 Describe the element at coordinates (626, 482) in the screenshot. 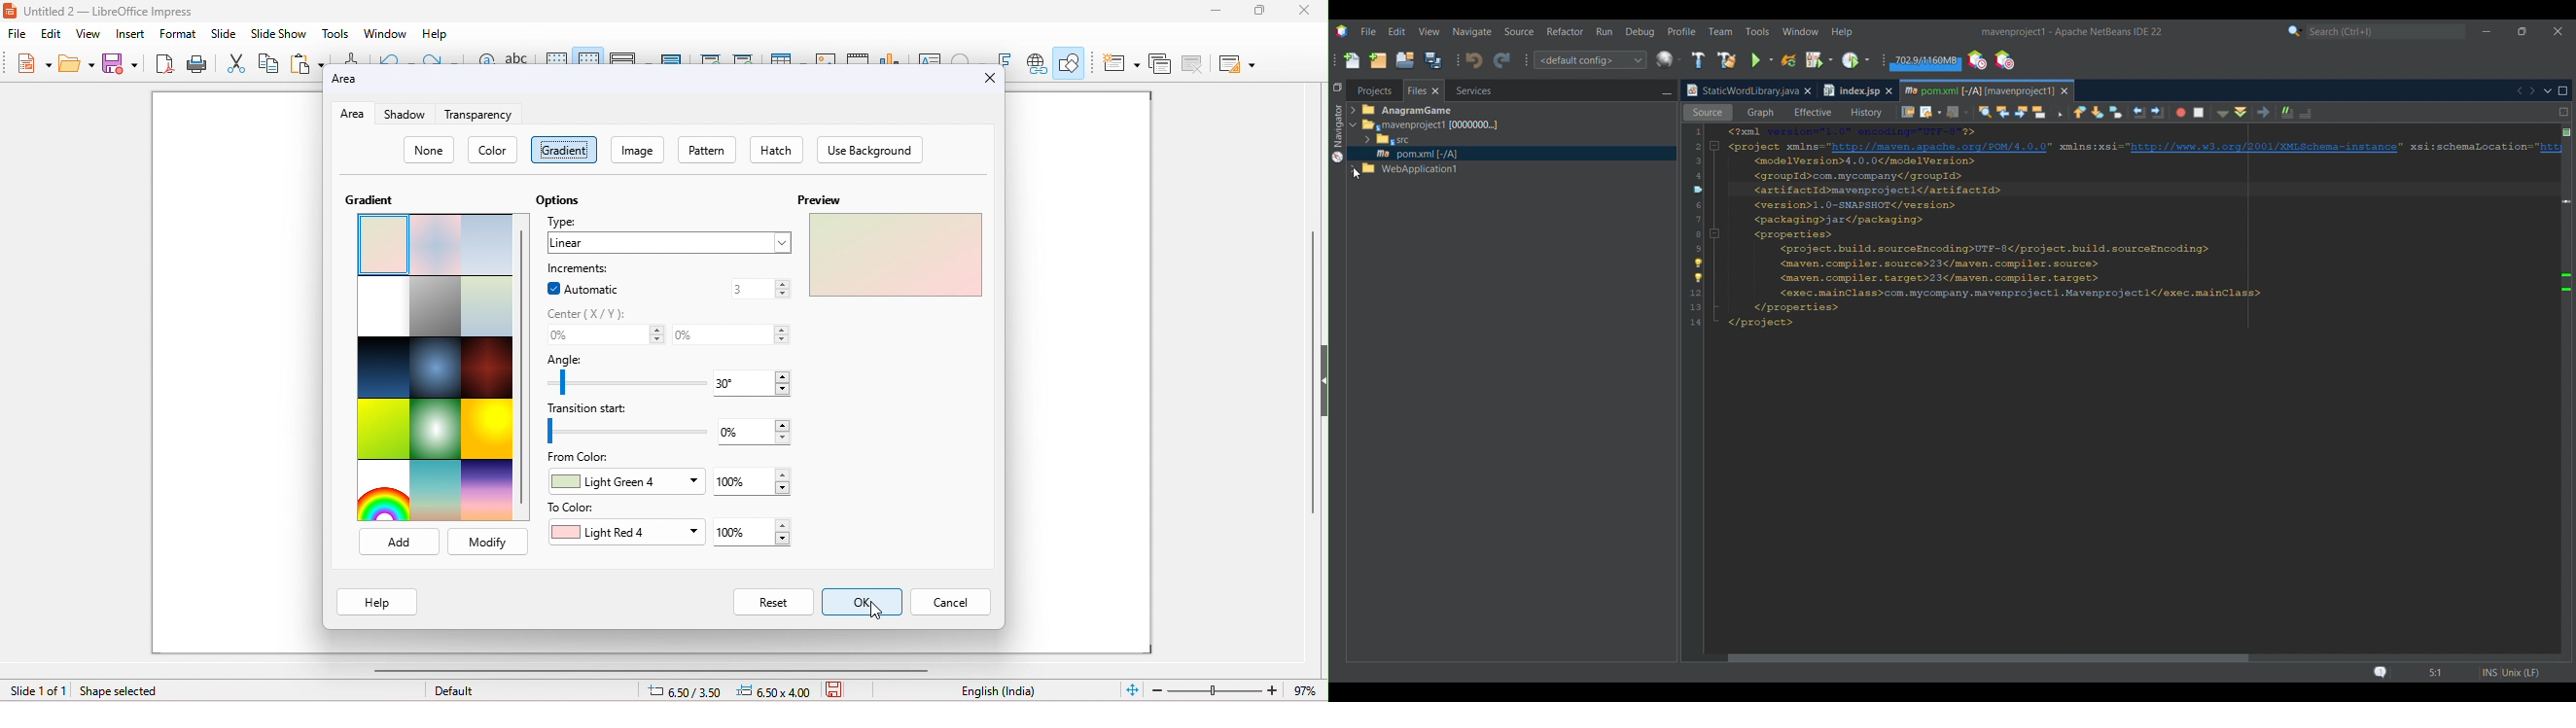

I see `from color selection` at that location.